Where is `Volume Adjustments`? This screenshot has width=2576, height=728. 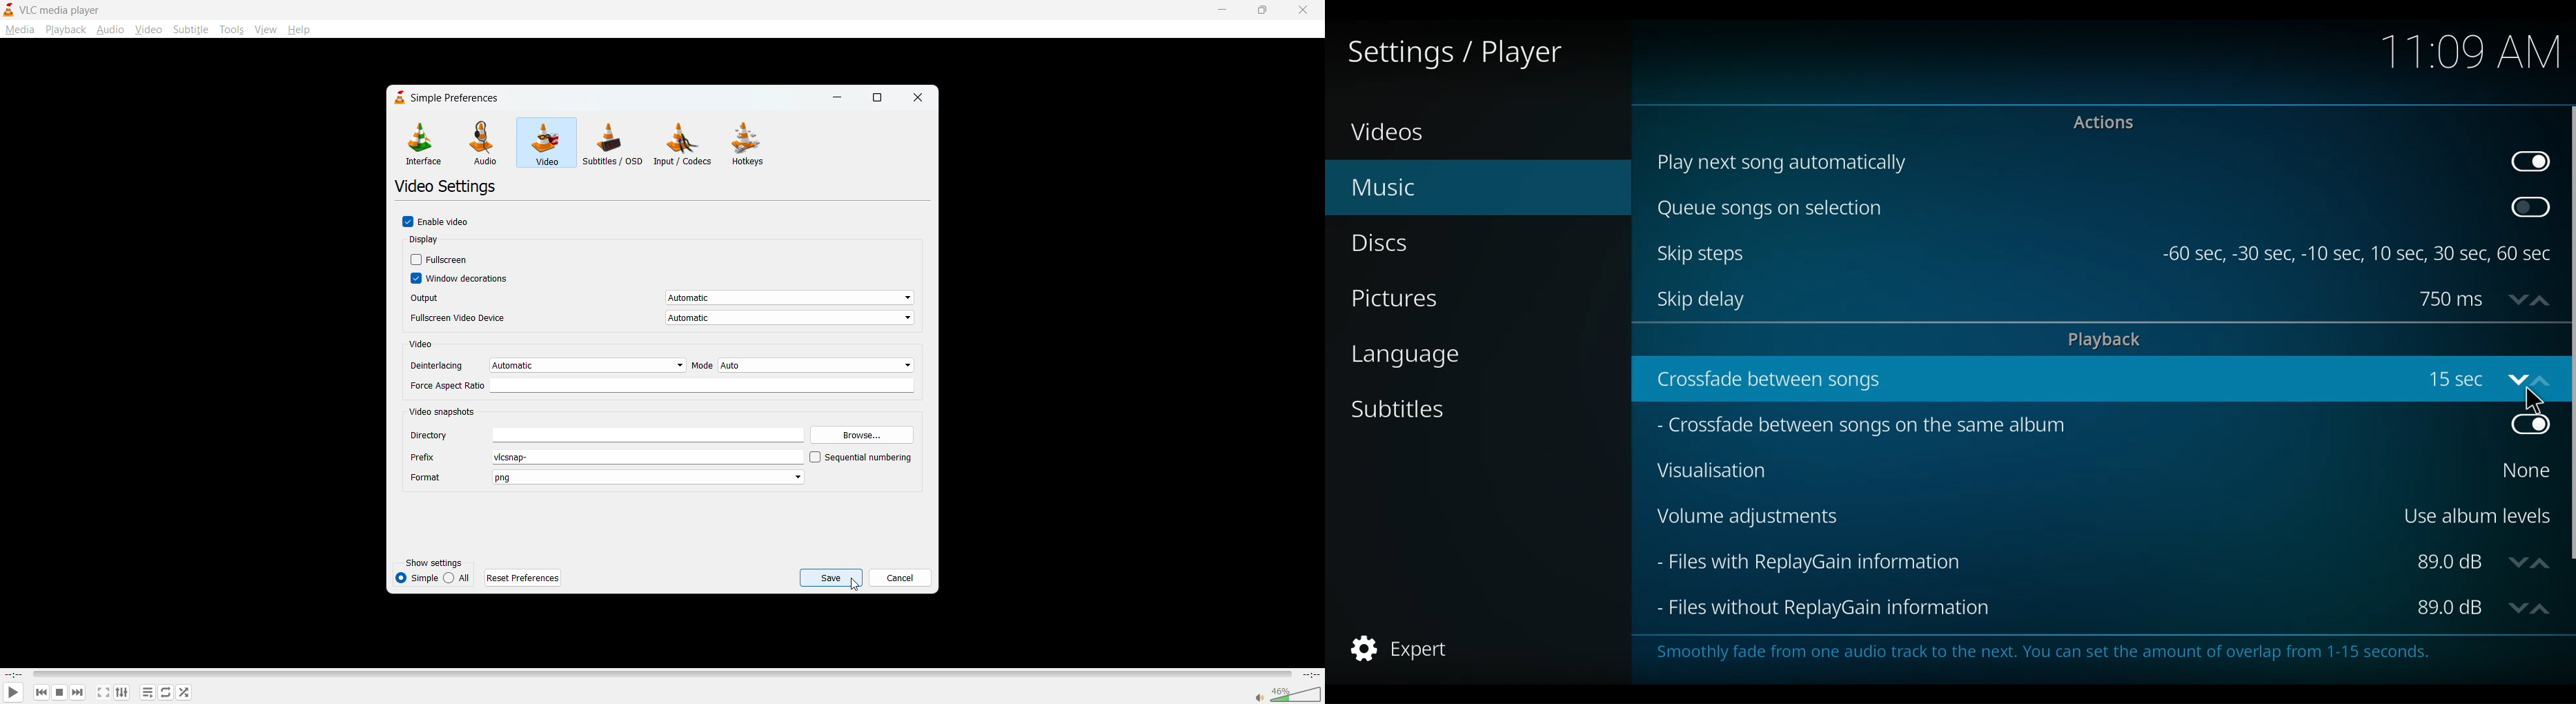 Volume Adjustments is located at coordinates (2016, 518).